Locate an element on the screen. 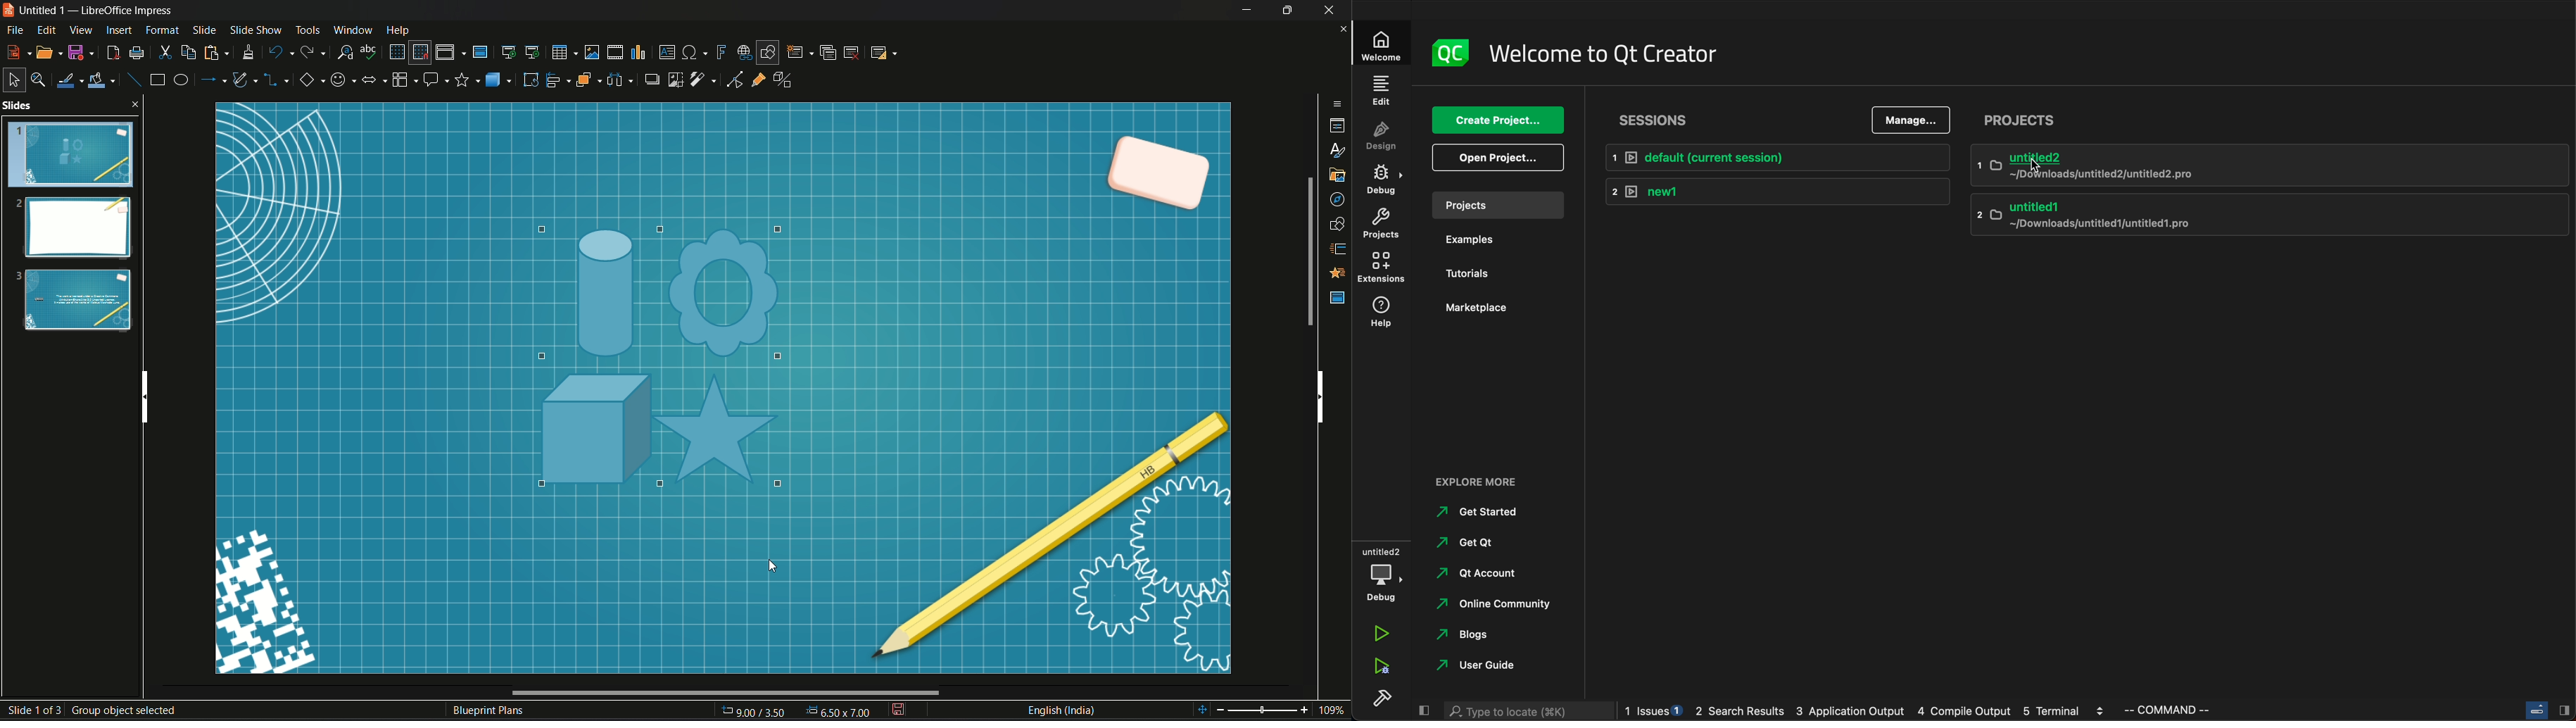 This screenshot has width=2576, height=728. Zoom is located at coordinates (1273, 710).